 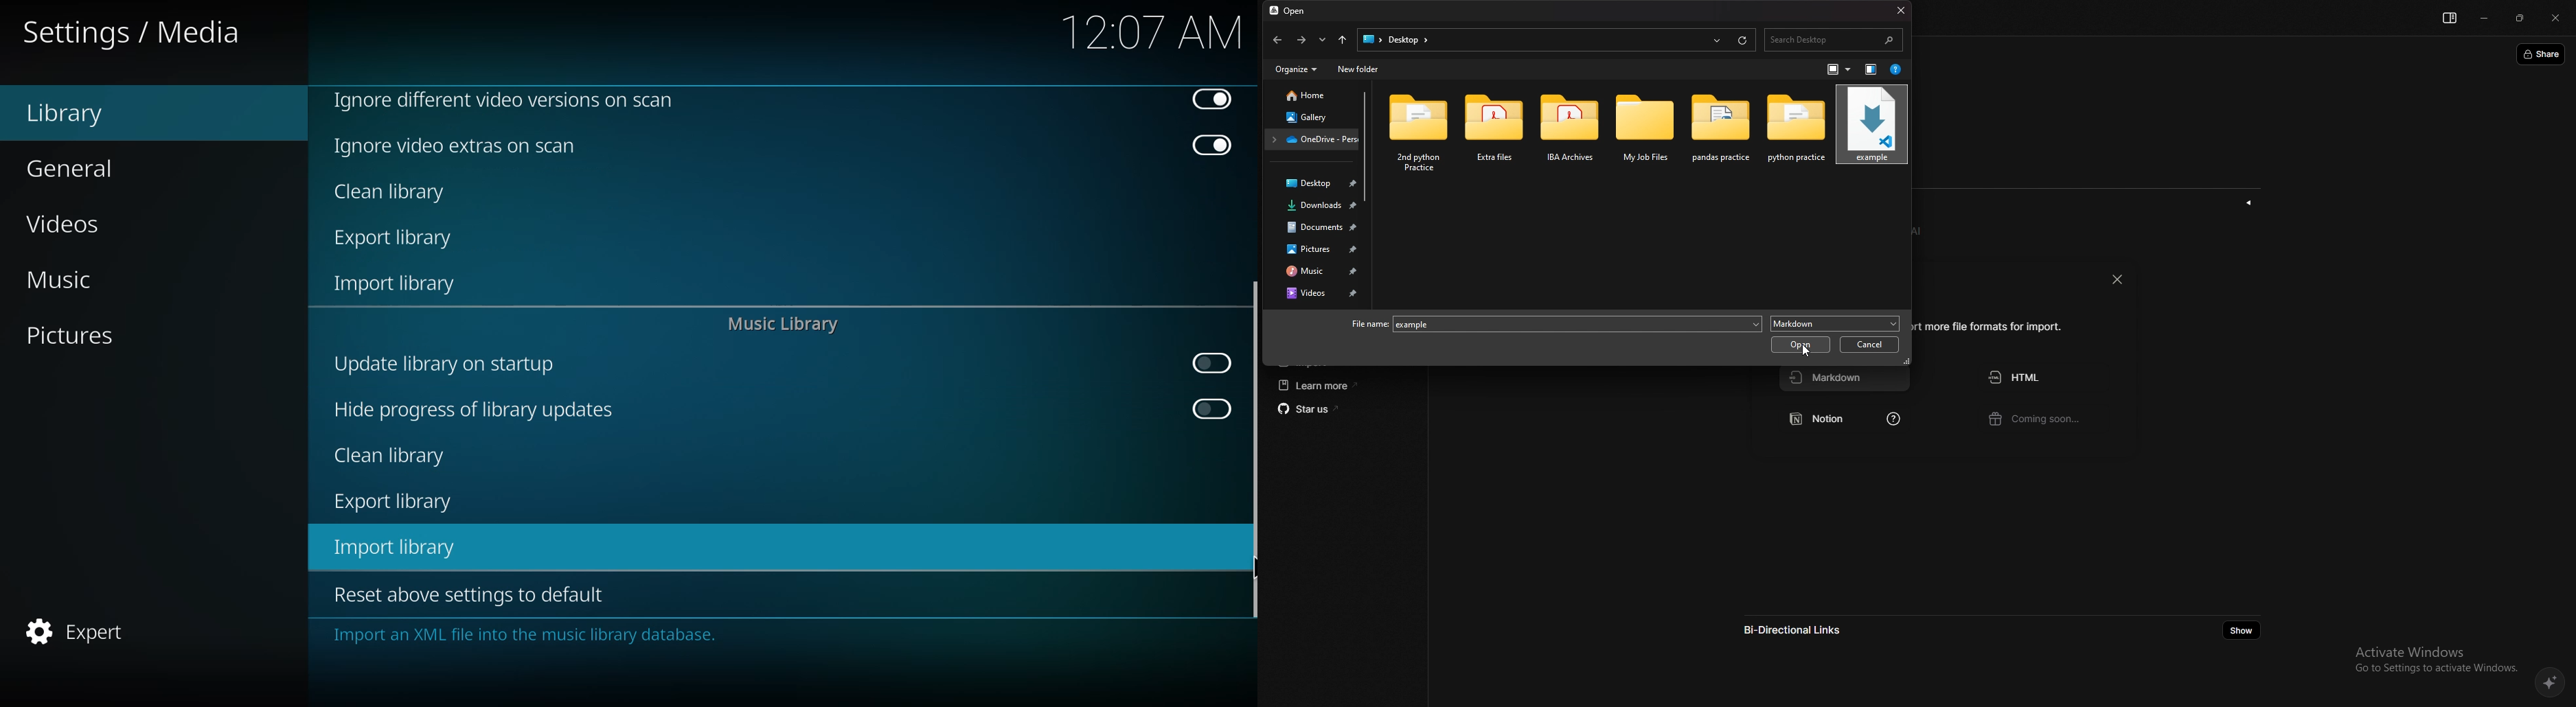 What do you see at coordinates (75, 632) in the screenshot?
I see `expert` at bounding box center [75, 632].